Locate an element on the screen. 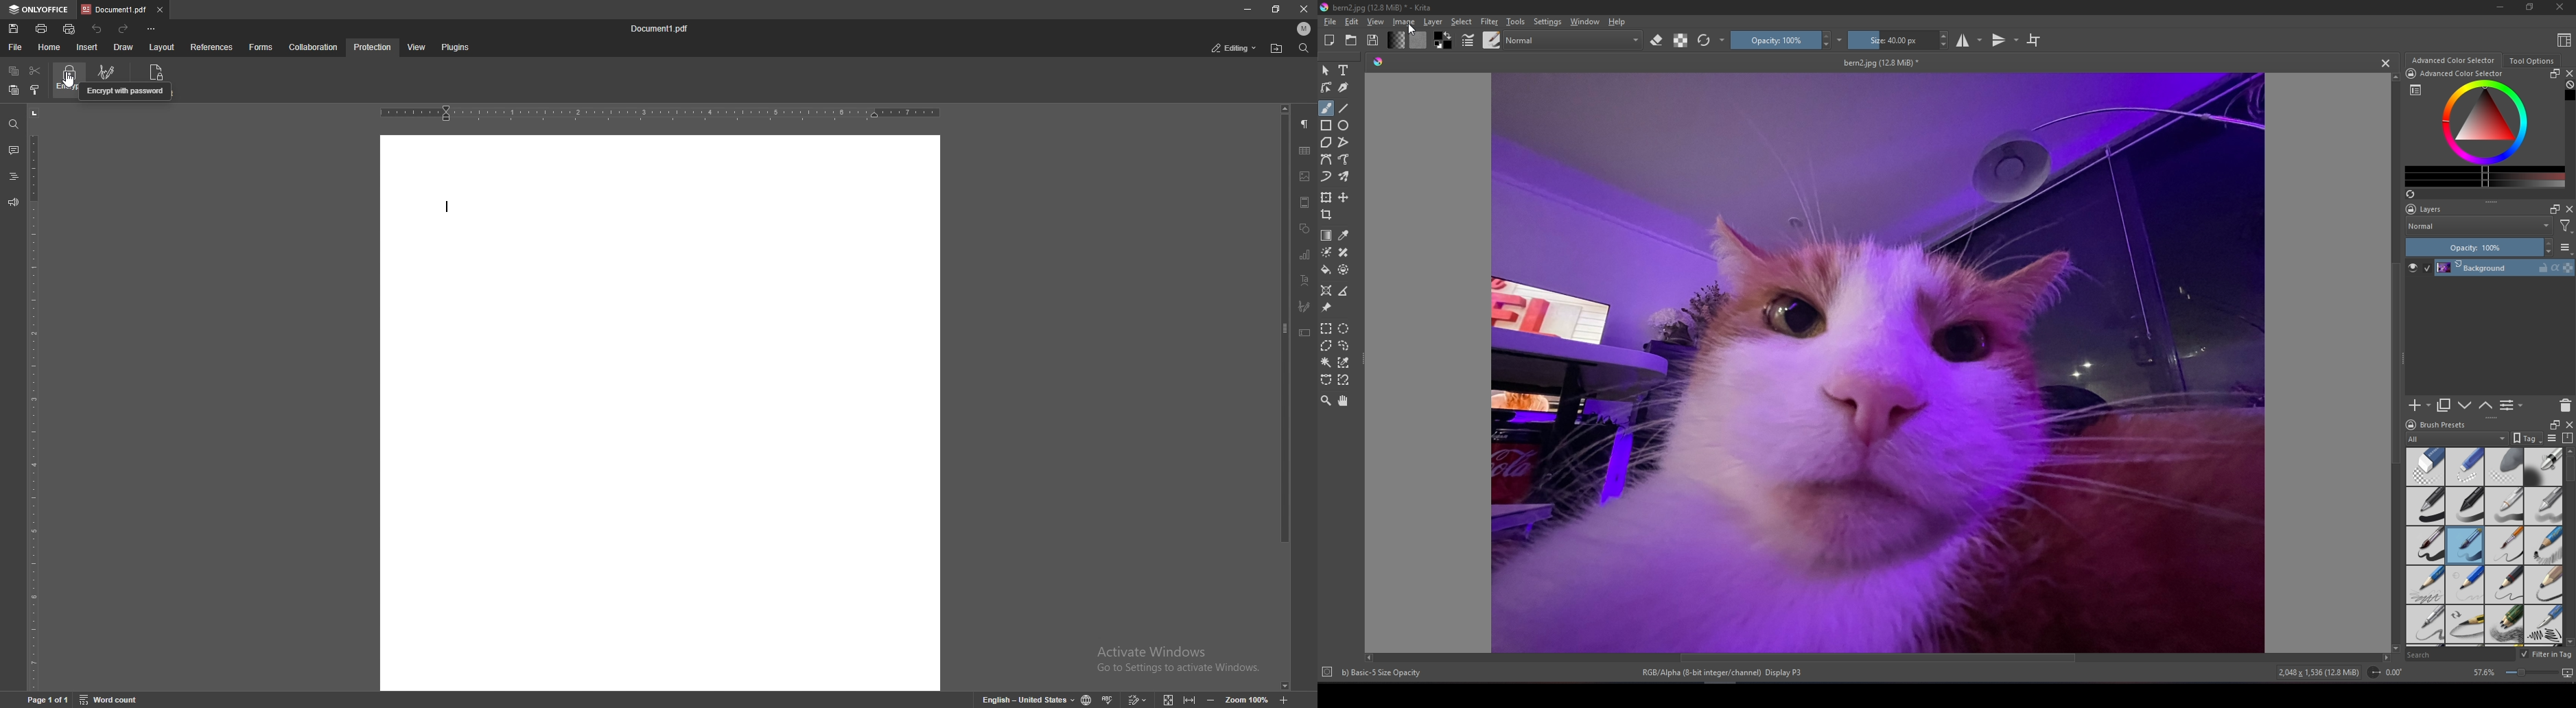 The height and width of the screenshot is (728, 2576). paste is located at coordinates (14, 91).